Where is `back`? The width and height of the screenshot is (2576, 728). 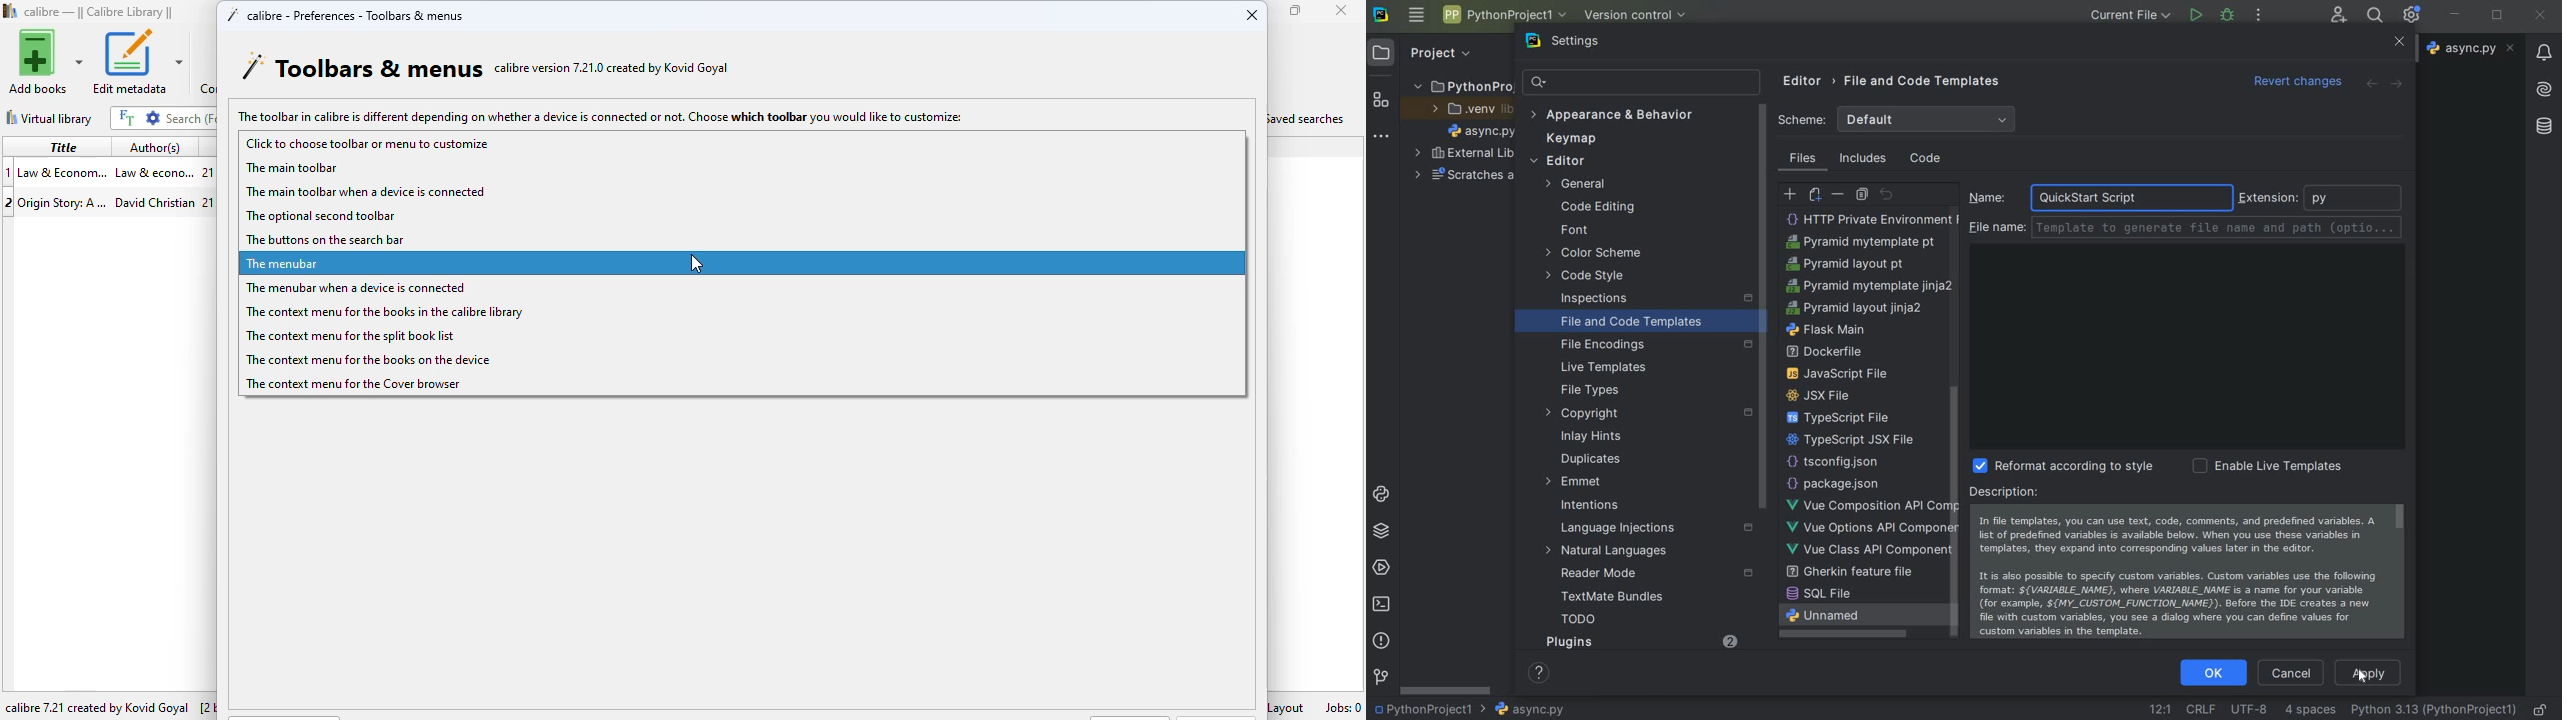 back is located at coordinates (2372, 84).